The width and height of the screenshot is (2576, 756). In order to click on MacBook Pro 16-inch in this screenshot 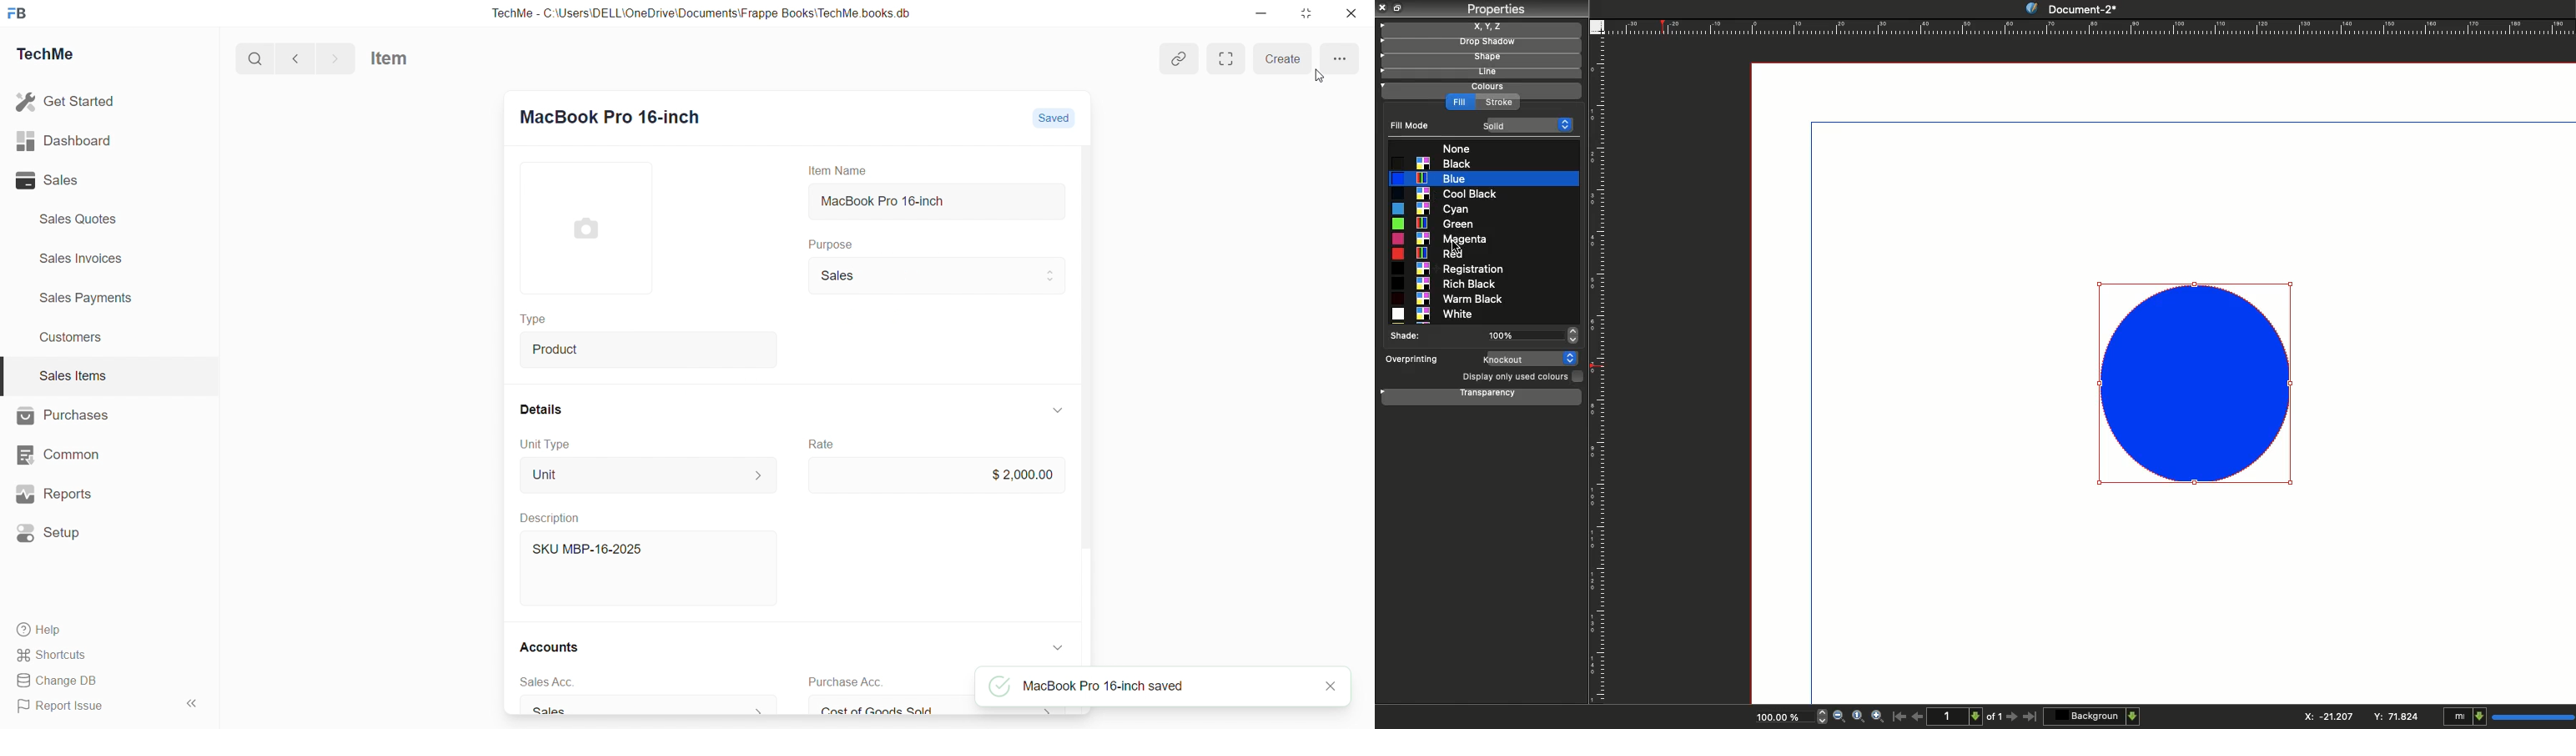, I will do `click(610, 114)`.